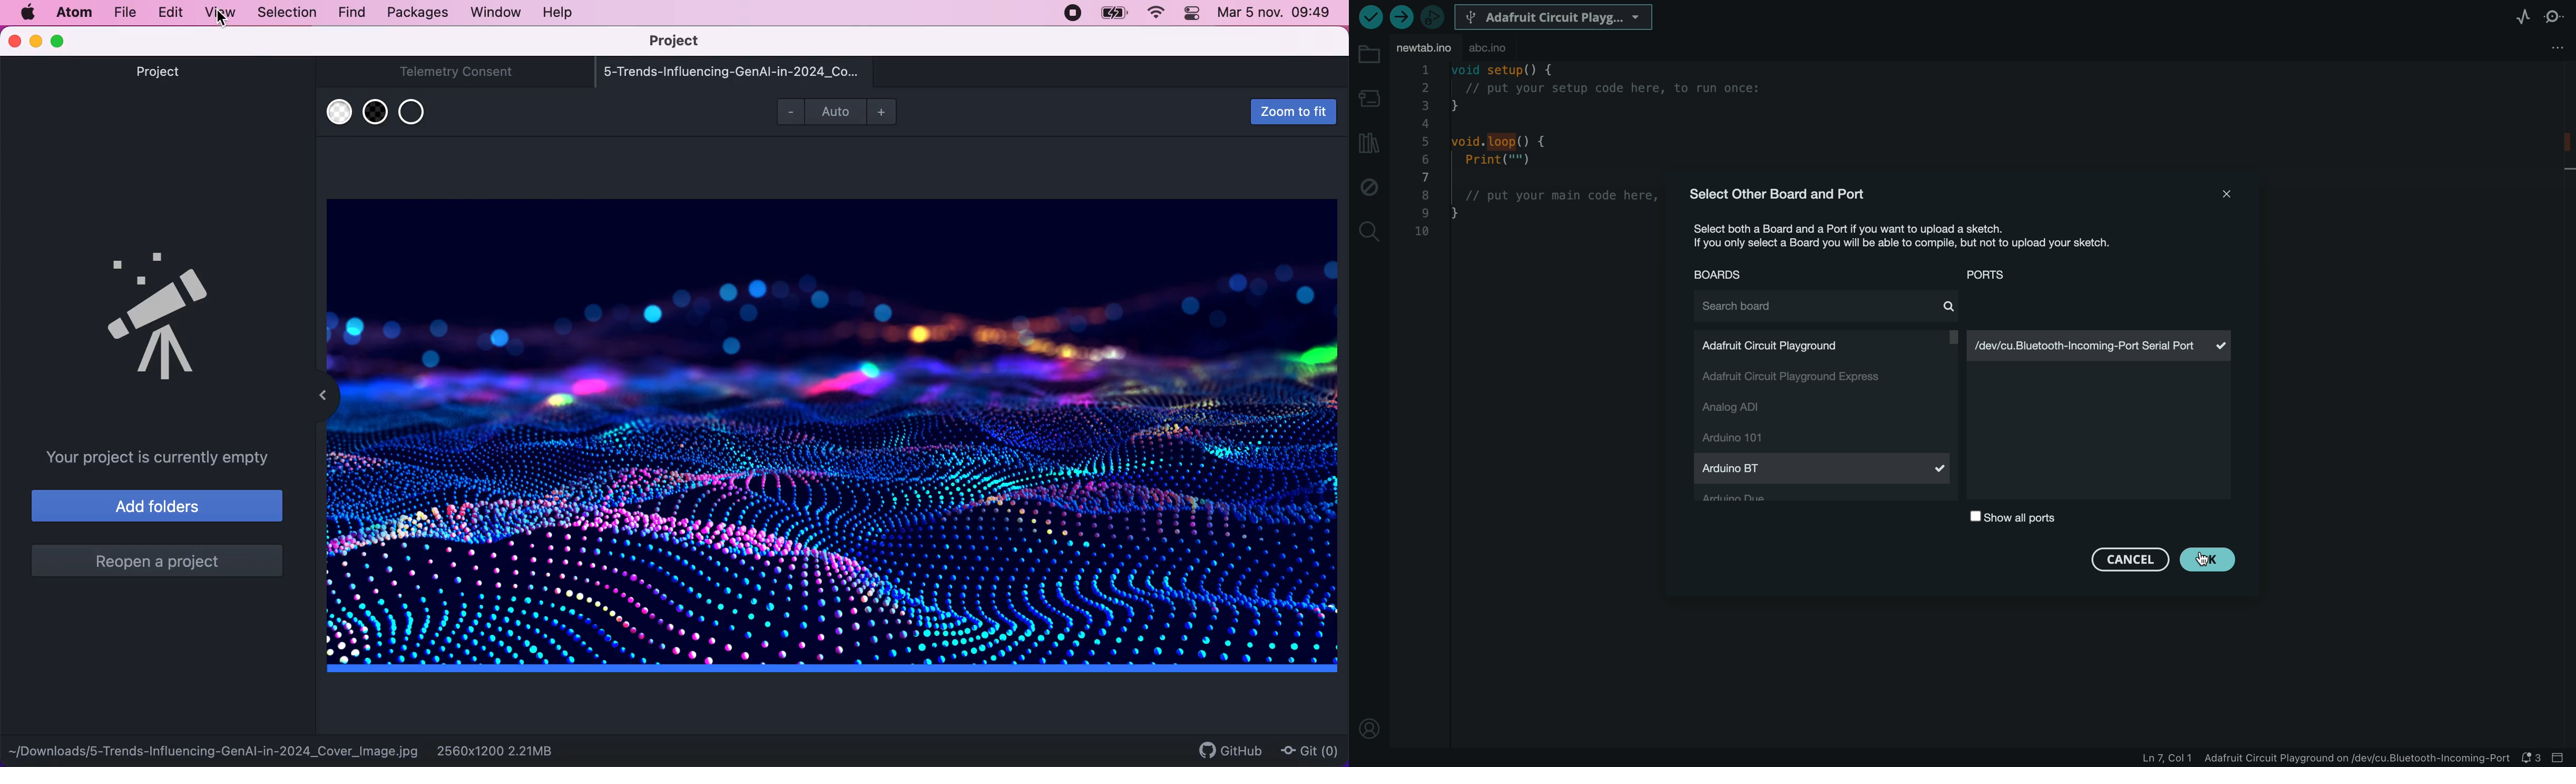  What do you see at coordinates (288, 13) in the screenshot?
I see `selection` at bounding box center [288, 13].